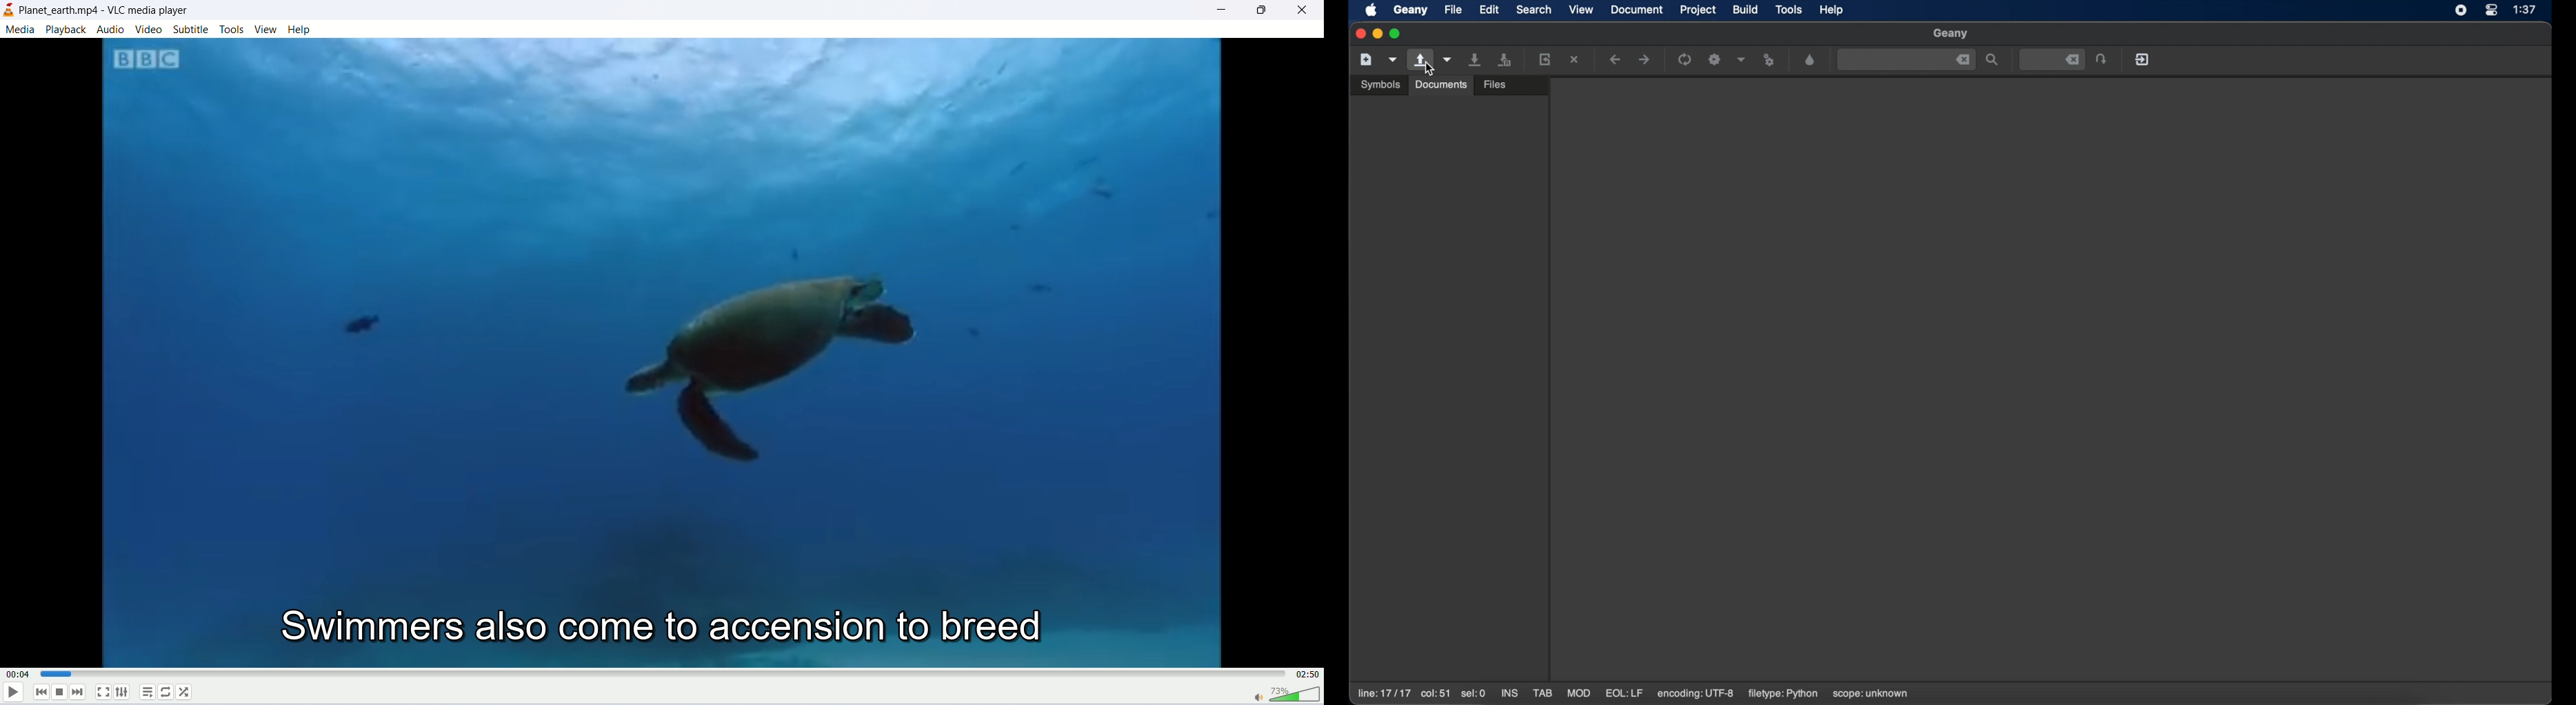 The height and width of the screenshot is (728, 2576). I want to click on close current file, so click(1576, 59).